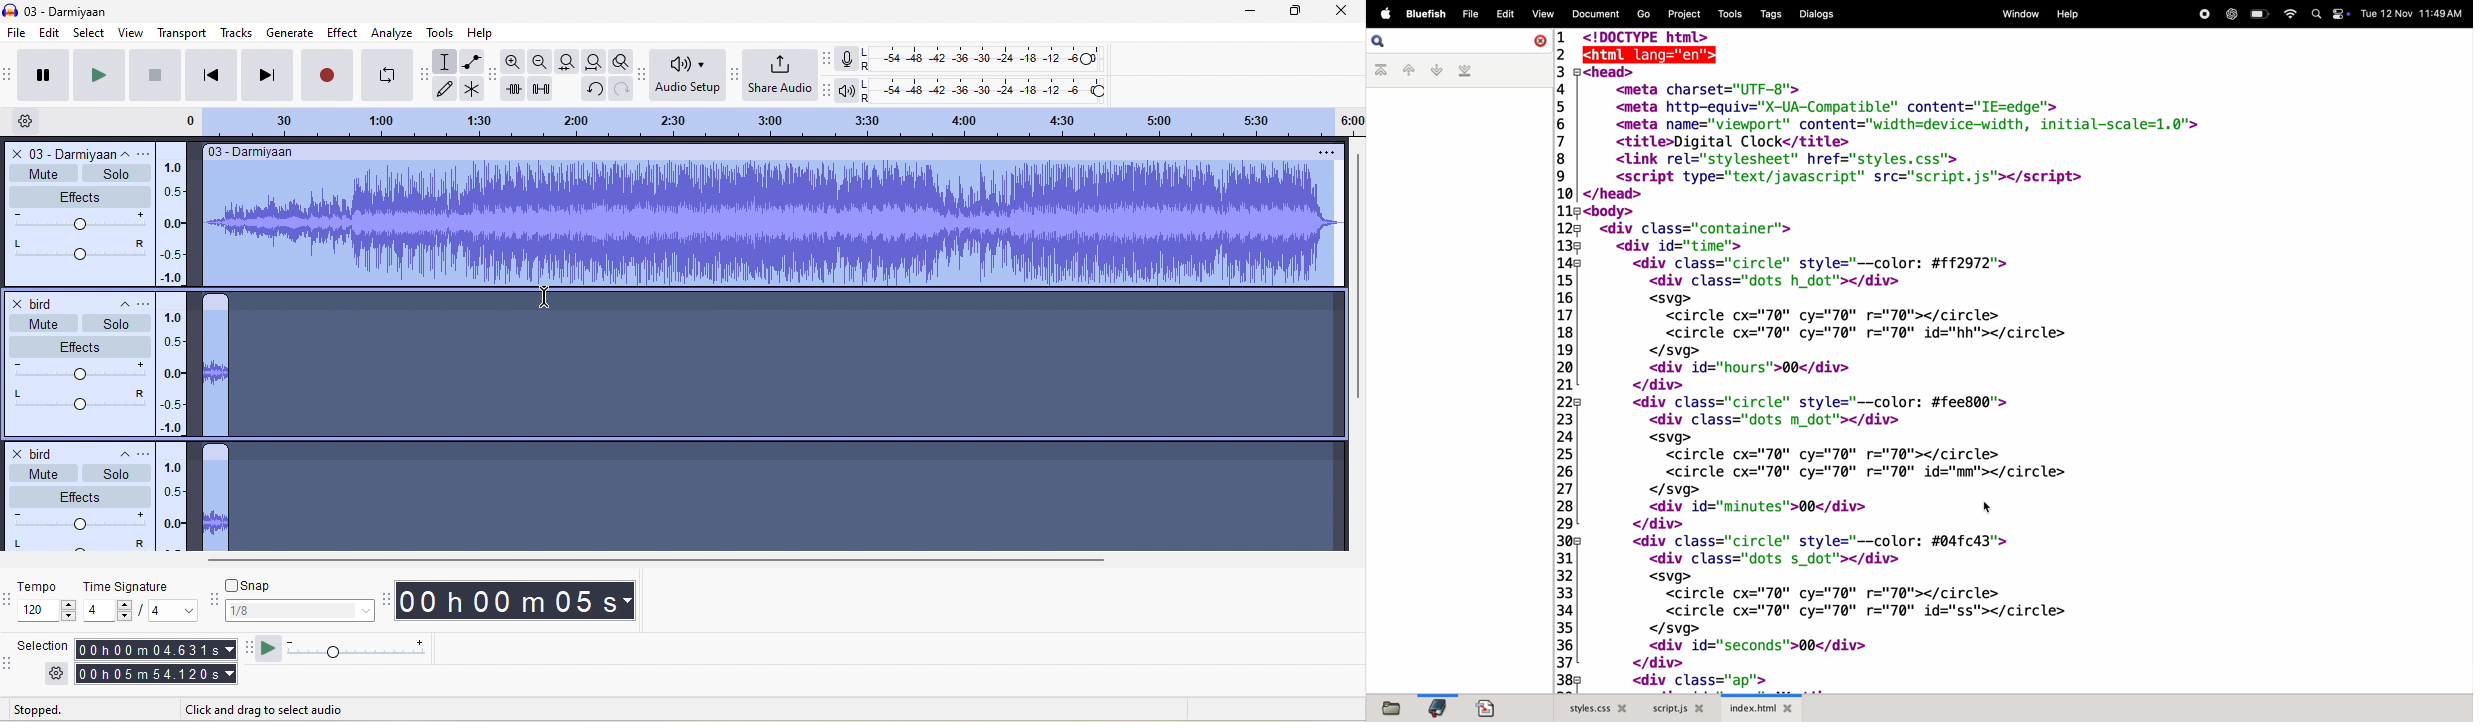  I want to click on zoom toggle, so click(624, 59).